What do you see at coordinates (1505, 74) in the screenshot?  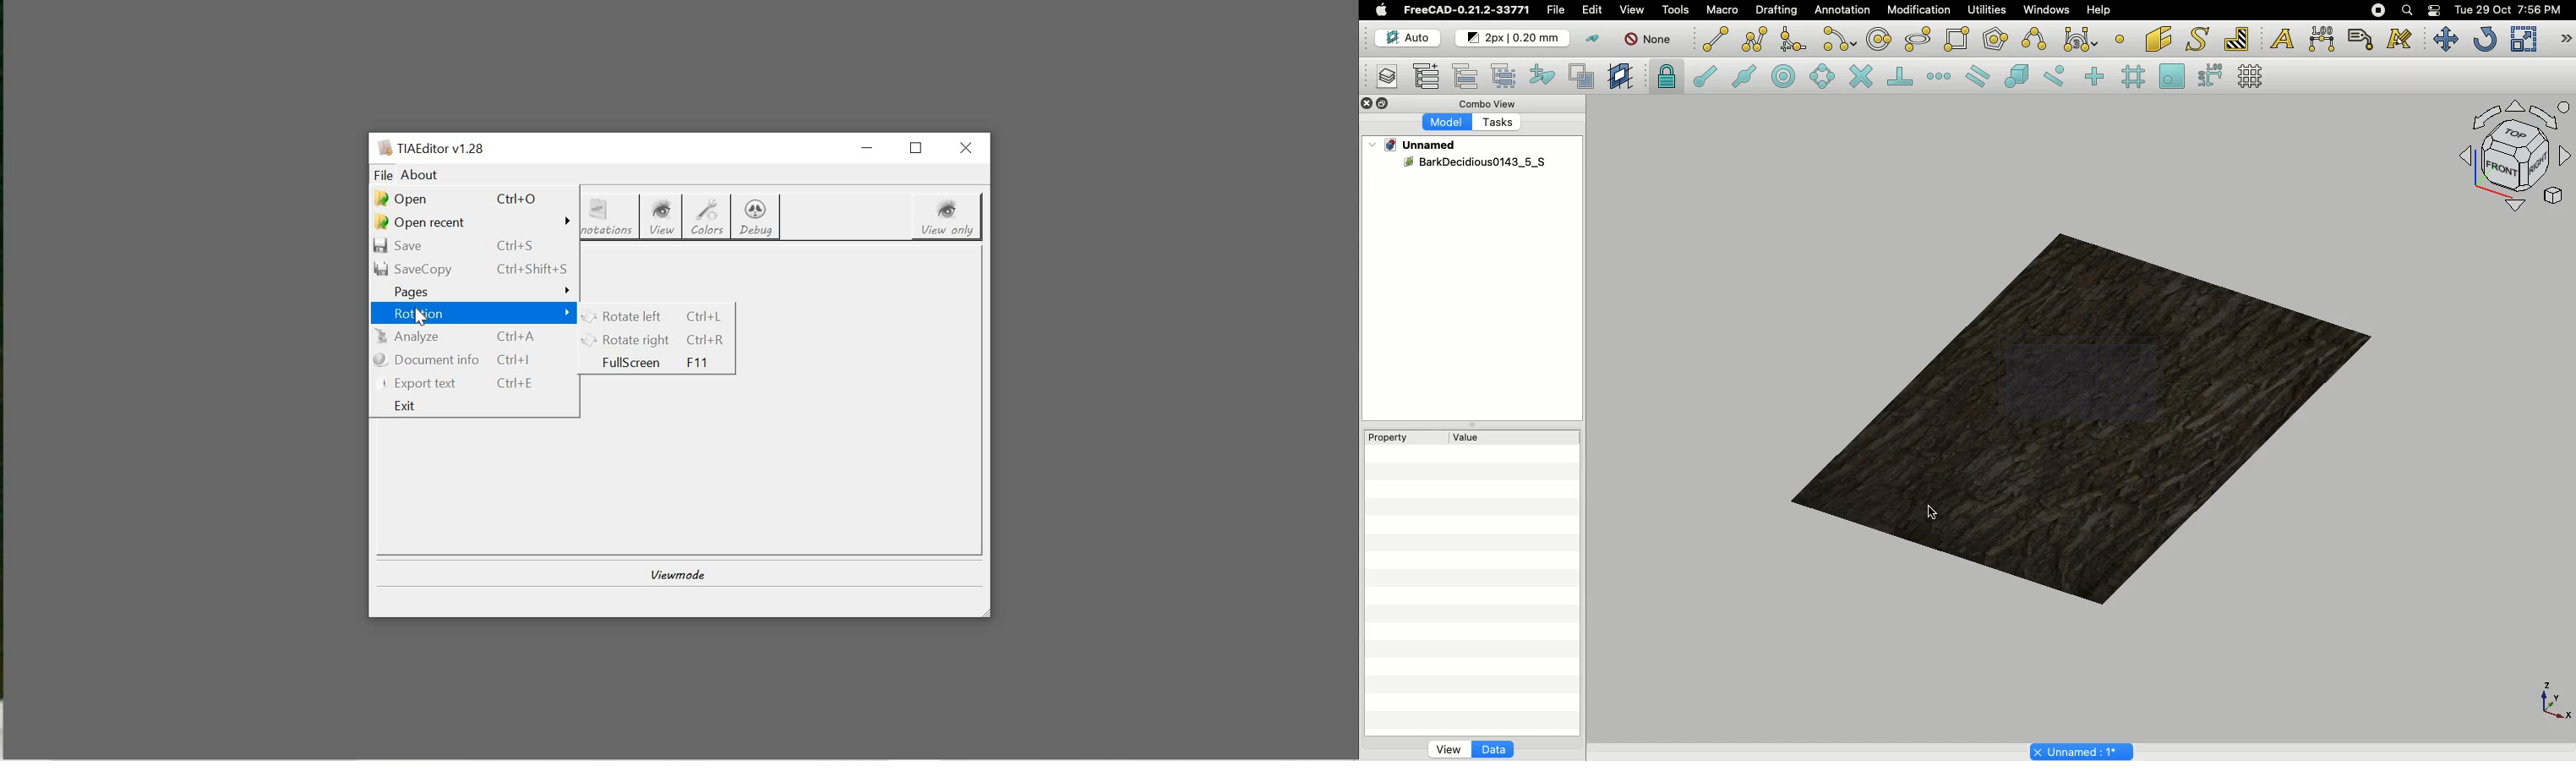 I see `Select group` at bounding box center [1505, 74].